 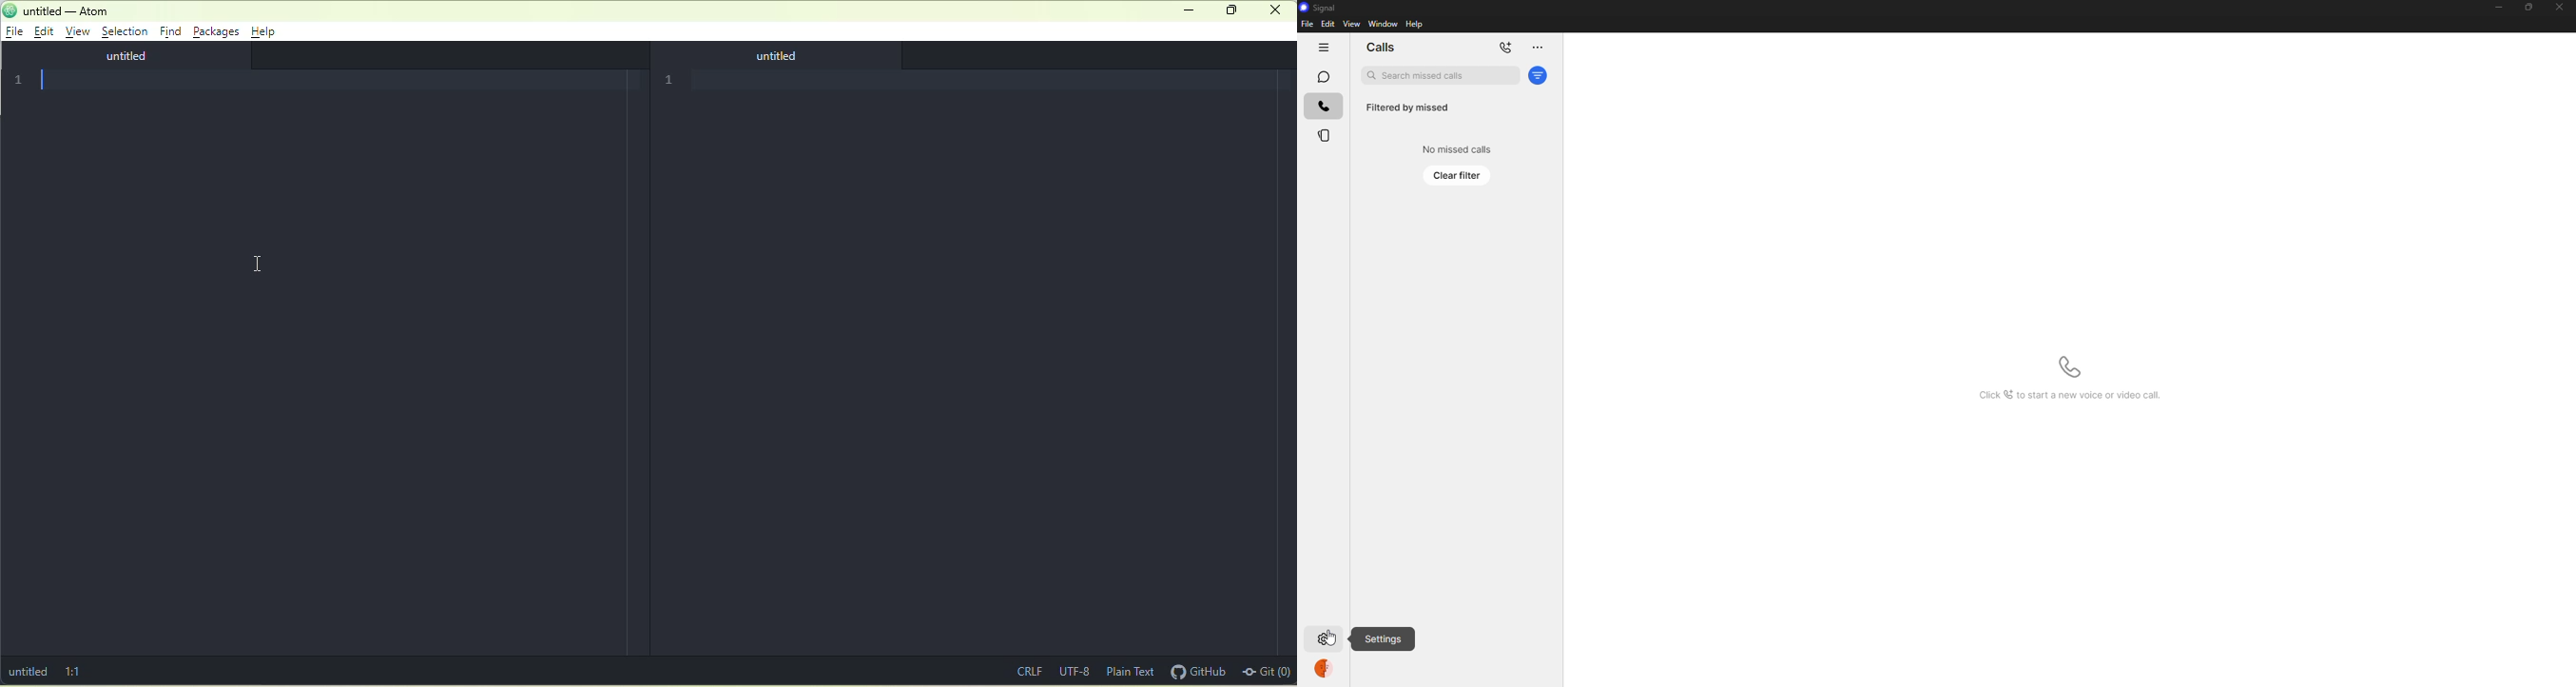 I want to click on settings, so click(x=1326, y=640).